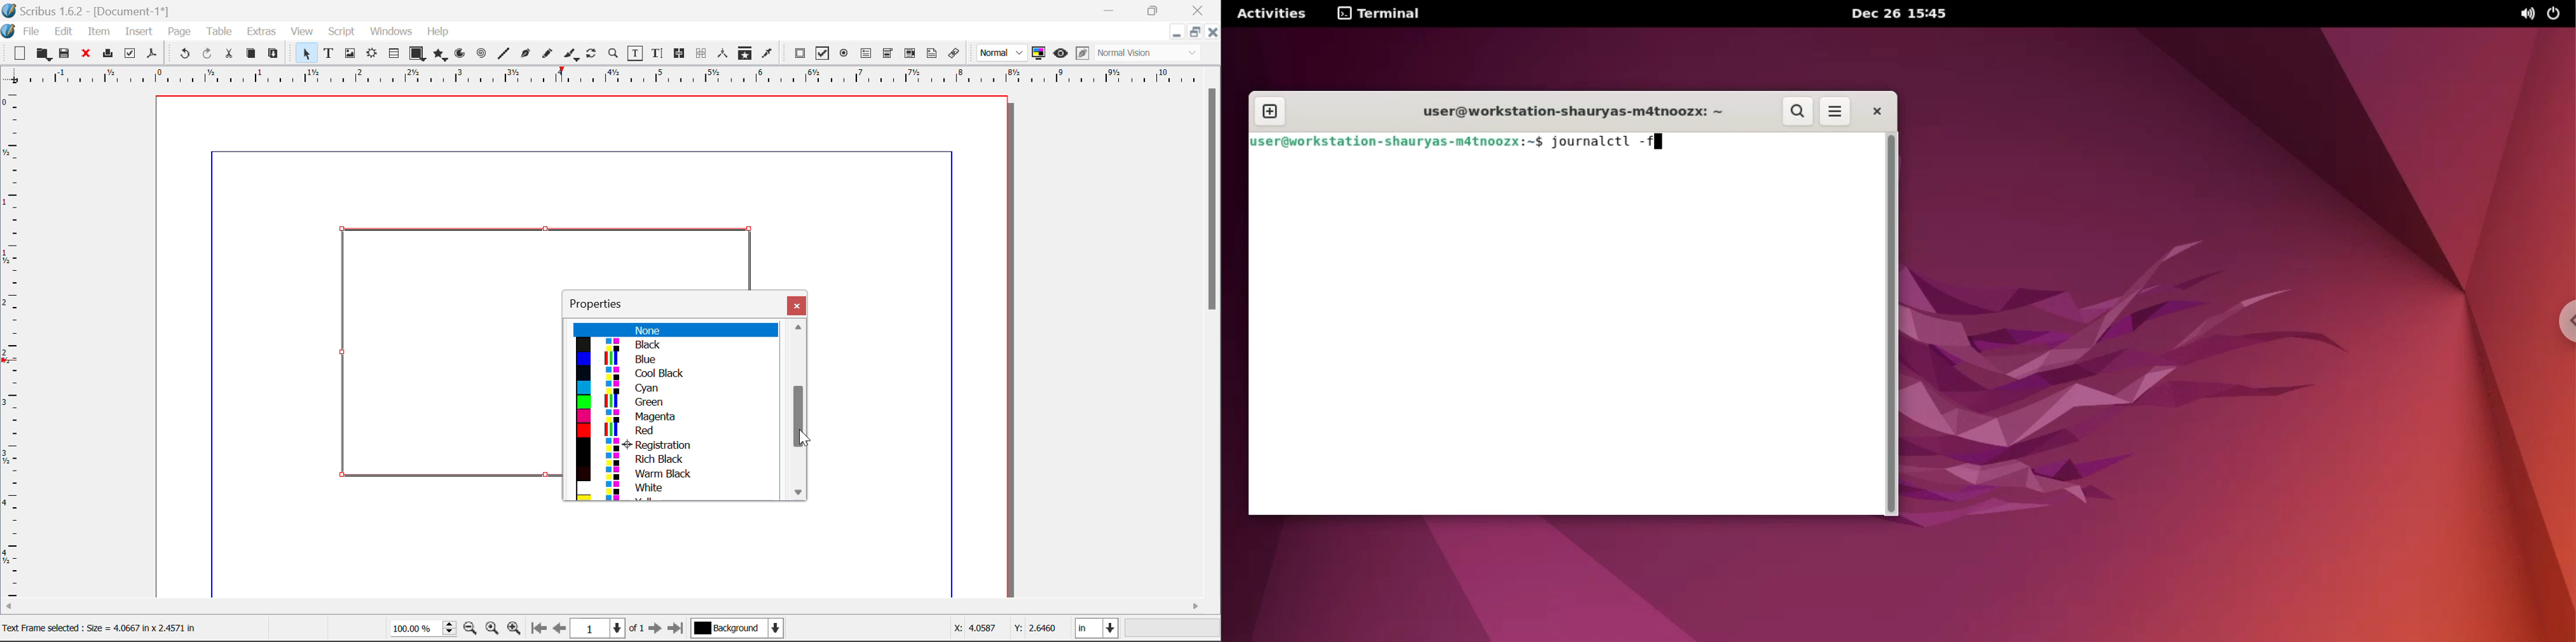  I want to click on Spiral, so click(481, 53).